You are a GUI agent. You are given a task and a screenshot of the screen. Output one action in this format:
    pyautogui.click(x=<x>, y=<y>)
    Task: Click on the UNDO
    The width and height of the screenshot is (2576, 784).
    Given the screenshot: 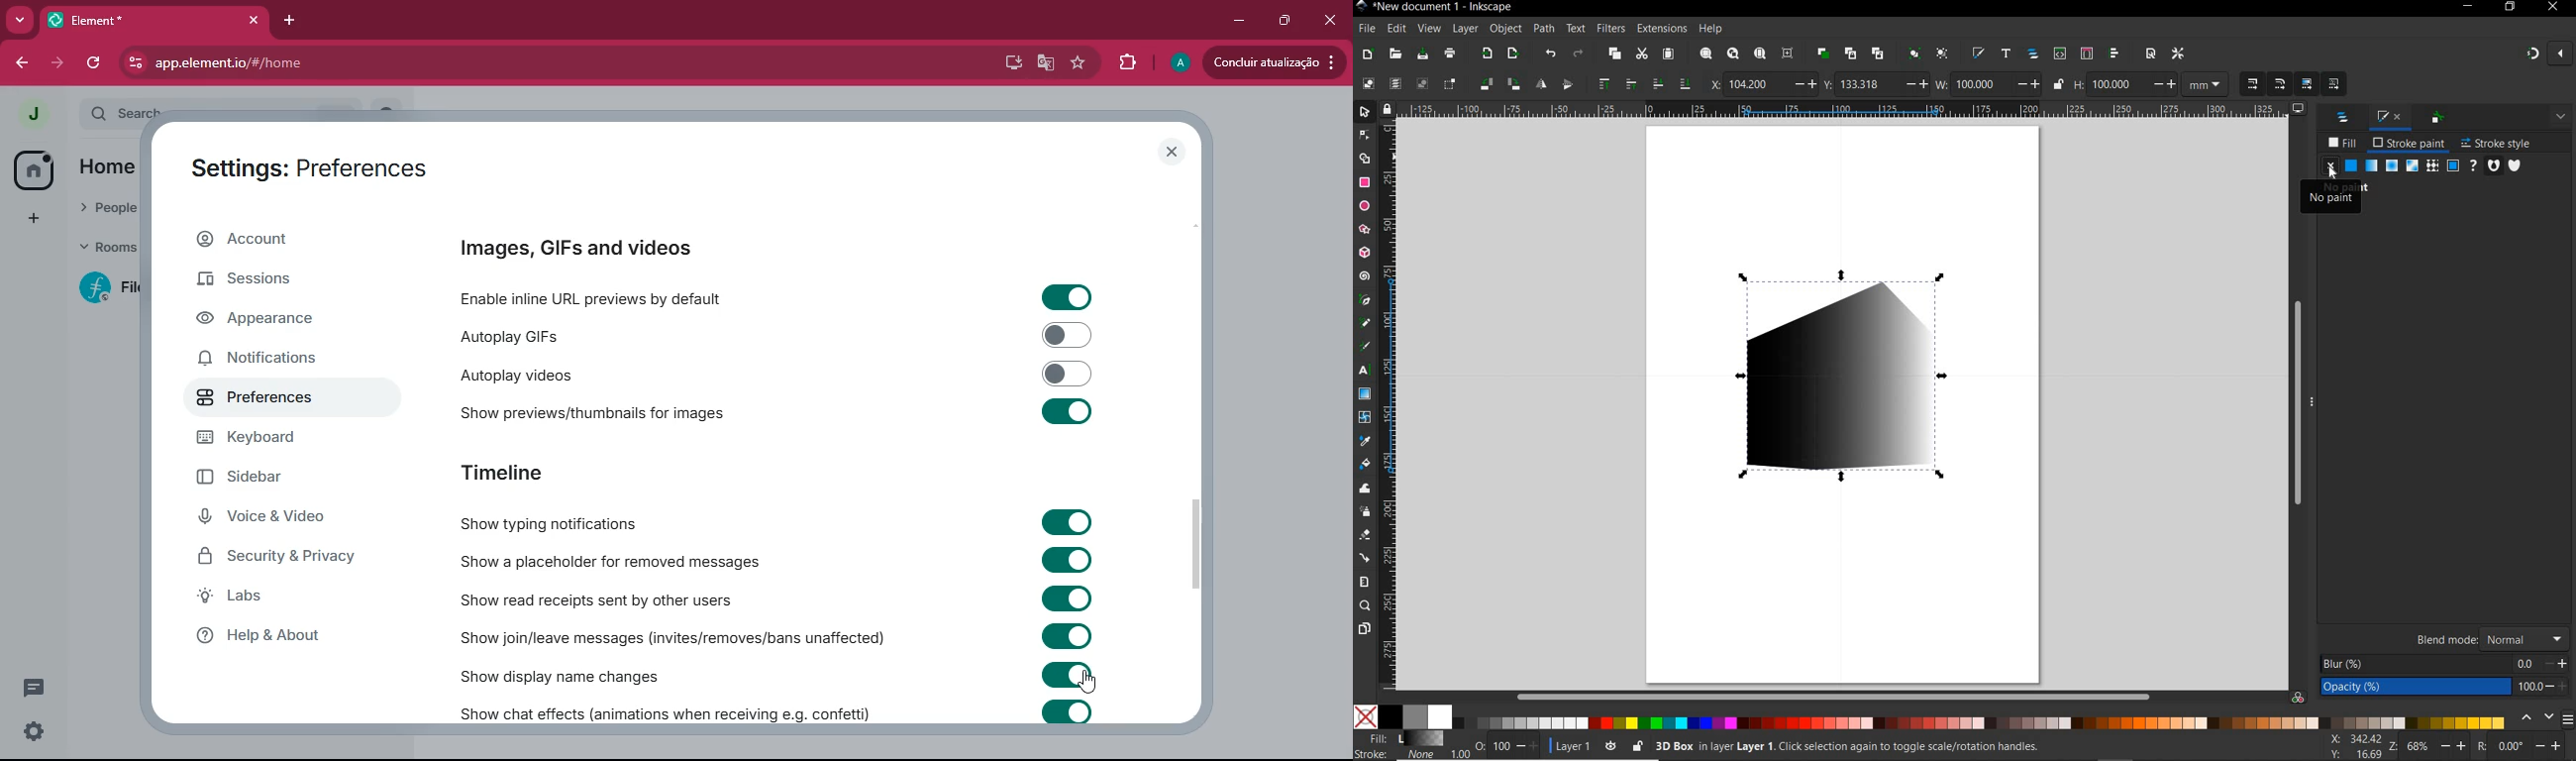 What is the action you would take?
    pyautogui.click(x=1549, y=53)
    